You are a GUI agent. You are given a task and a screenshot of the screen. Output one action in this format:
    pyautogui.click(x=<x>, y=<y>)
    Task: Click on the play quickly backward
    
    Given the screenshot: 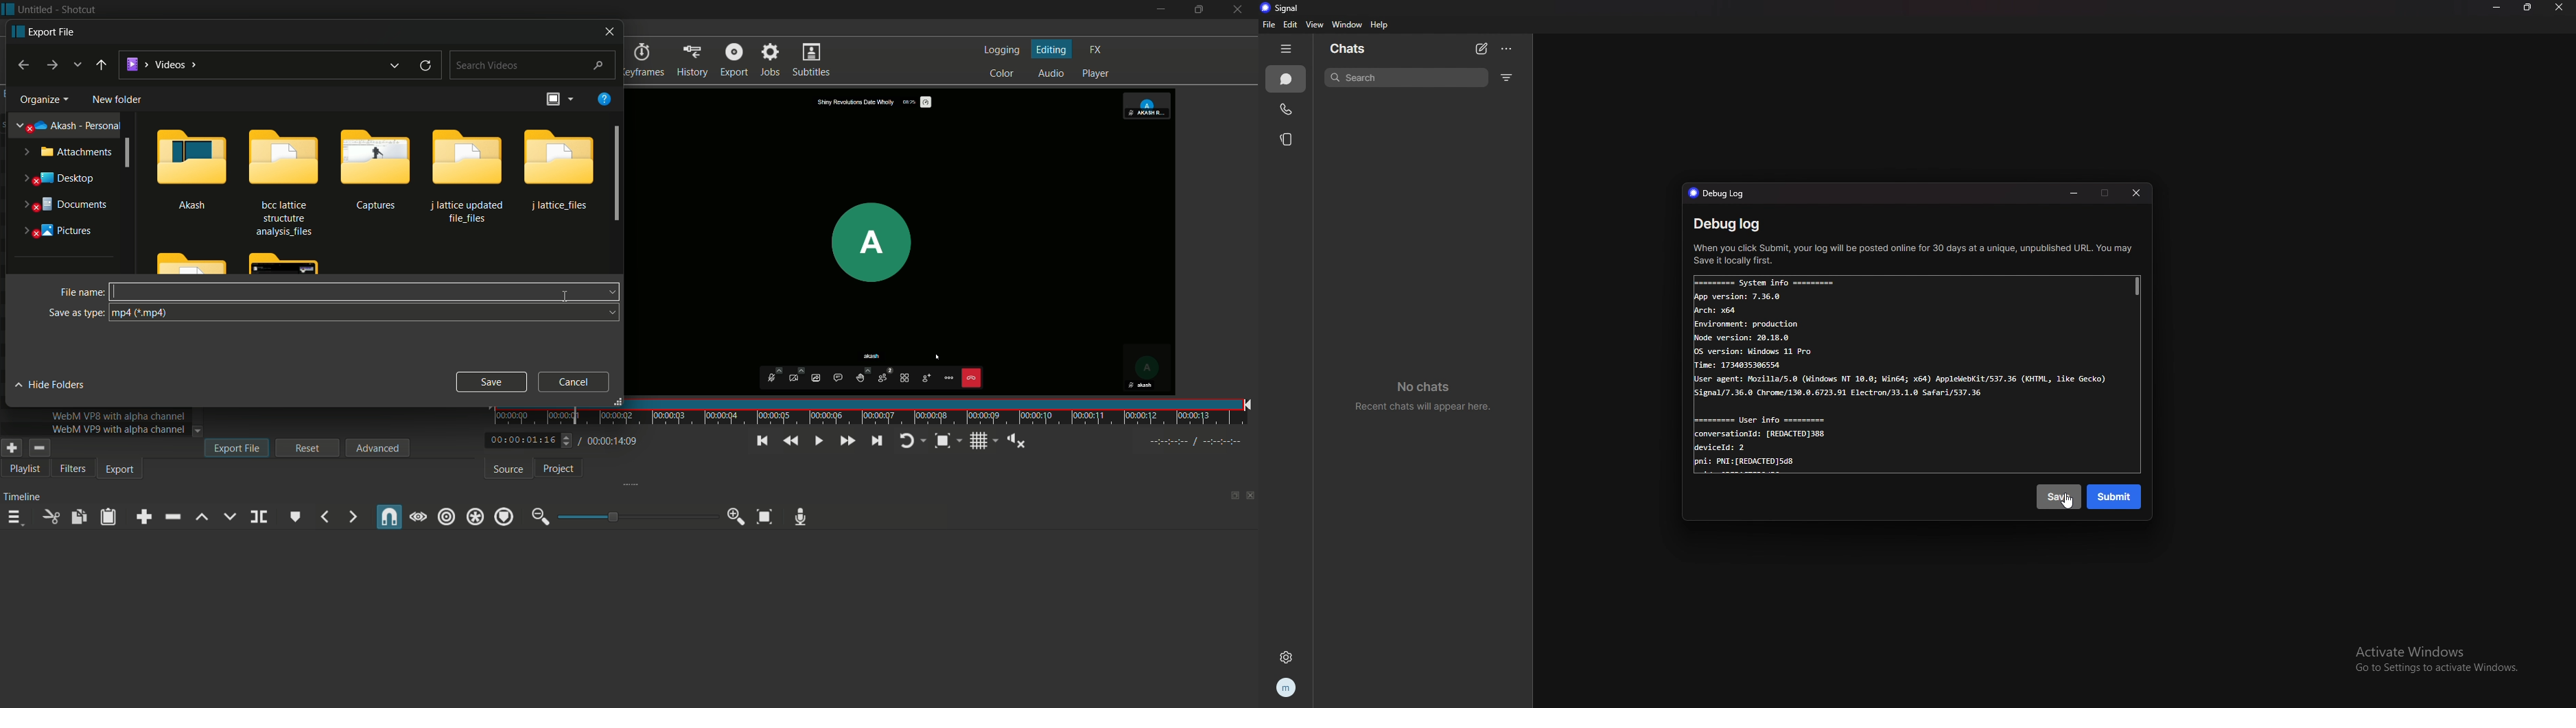 What is the action you would take?
    pyautogui.click(x=789, y=441)
    